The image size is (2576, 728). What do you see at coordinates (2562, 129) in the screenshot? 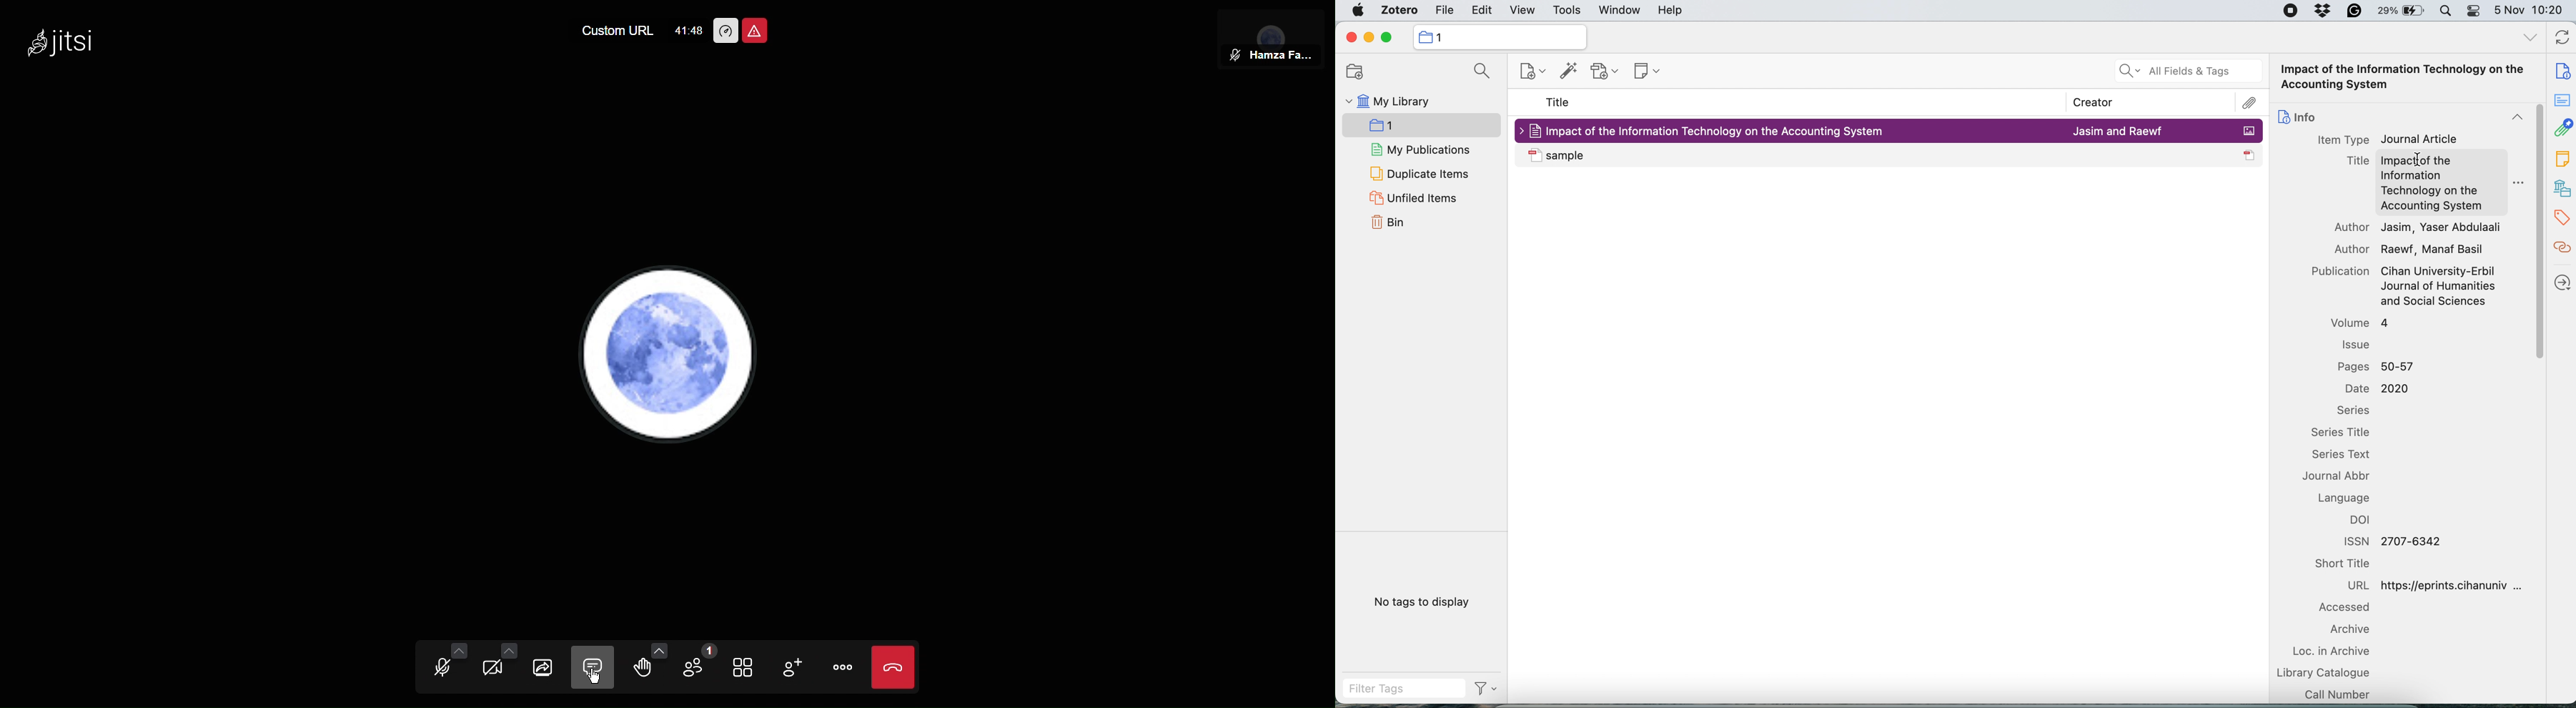
I see `attachment` at bounding box center [2562, 129].